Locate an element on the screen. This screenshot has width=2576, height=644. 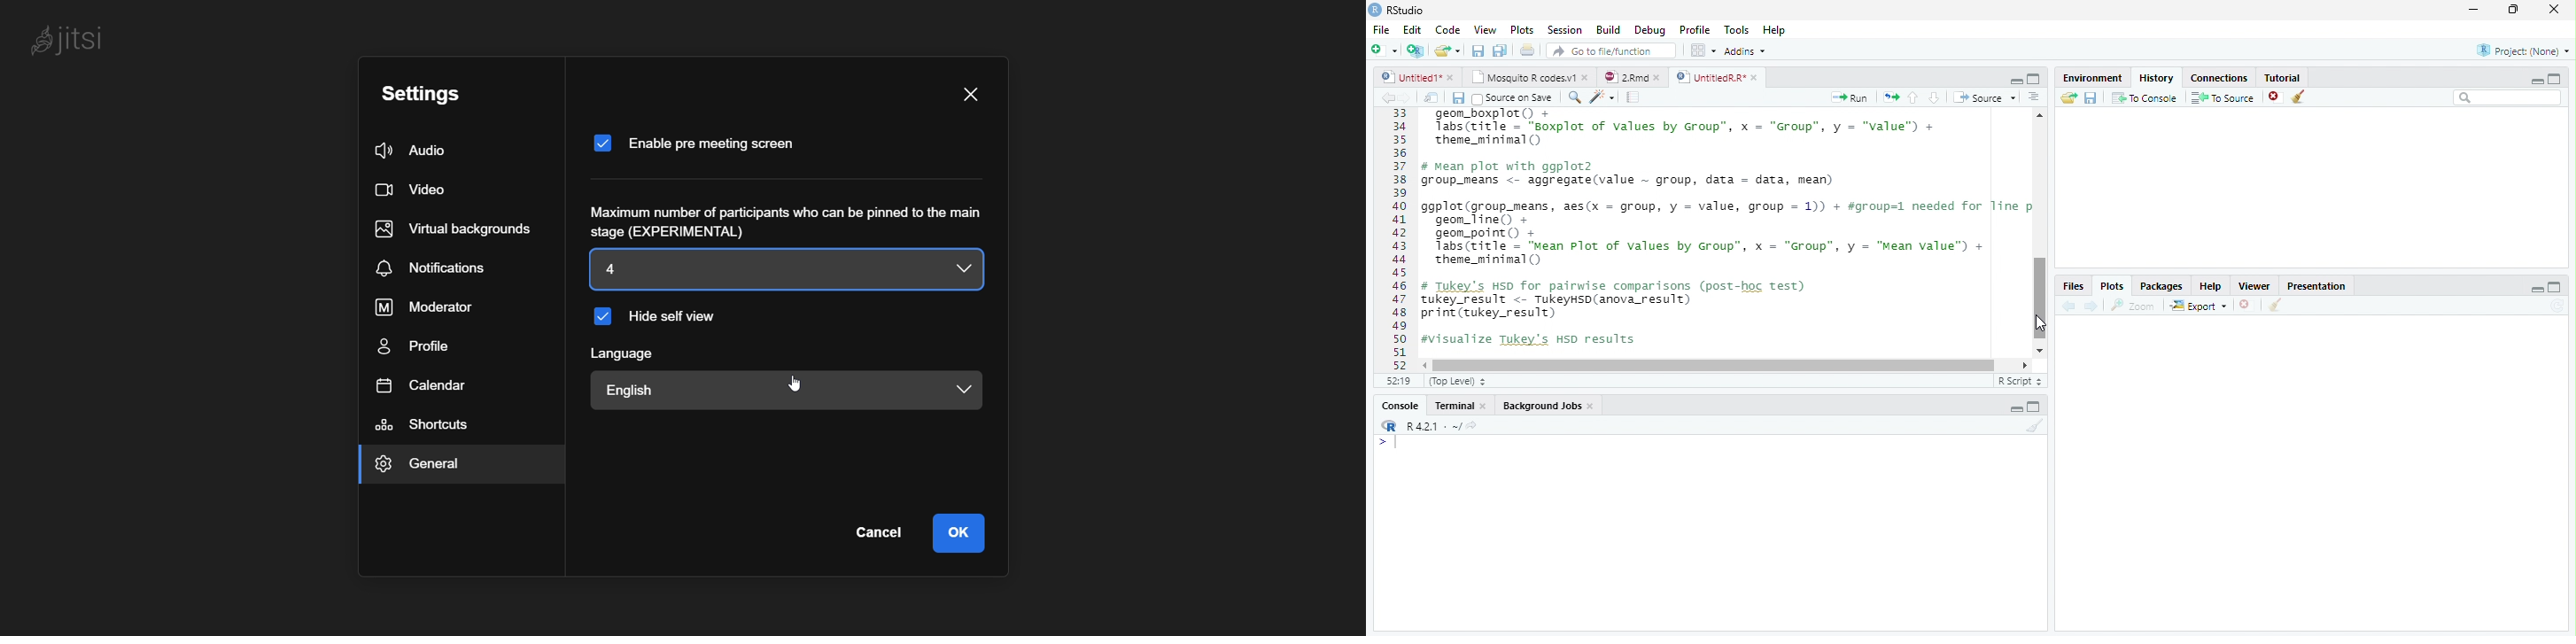
Delete is located at coordinates (2246, 306).